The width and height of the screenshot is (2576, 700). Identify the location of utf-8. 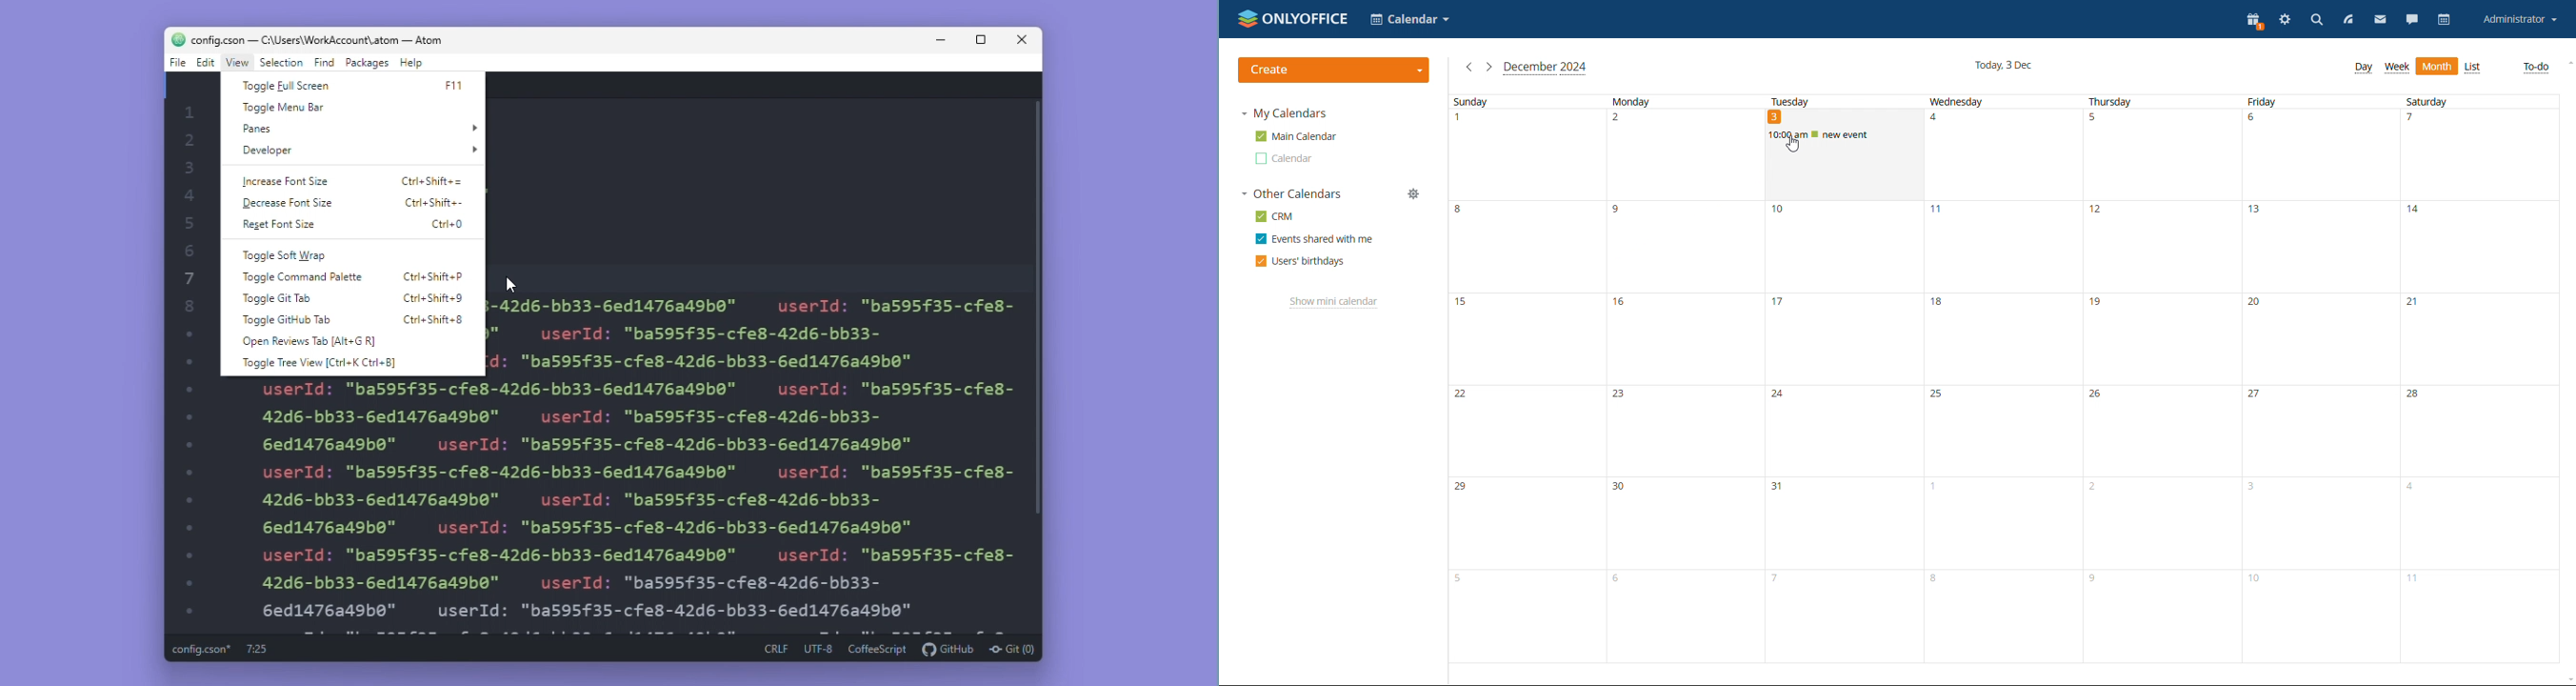
(818, 649).